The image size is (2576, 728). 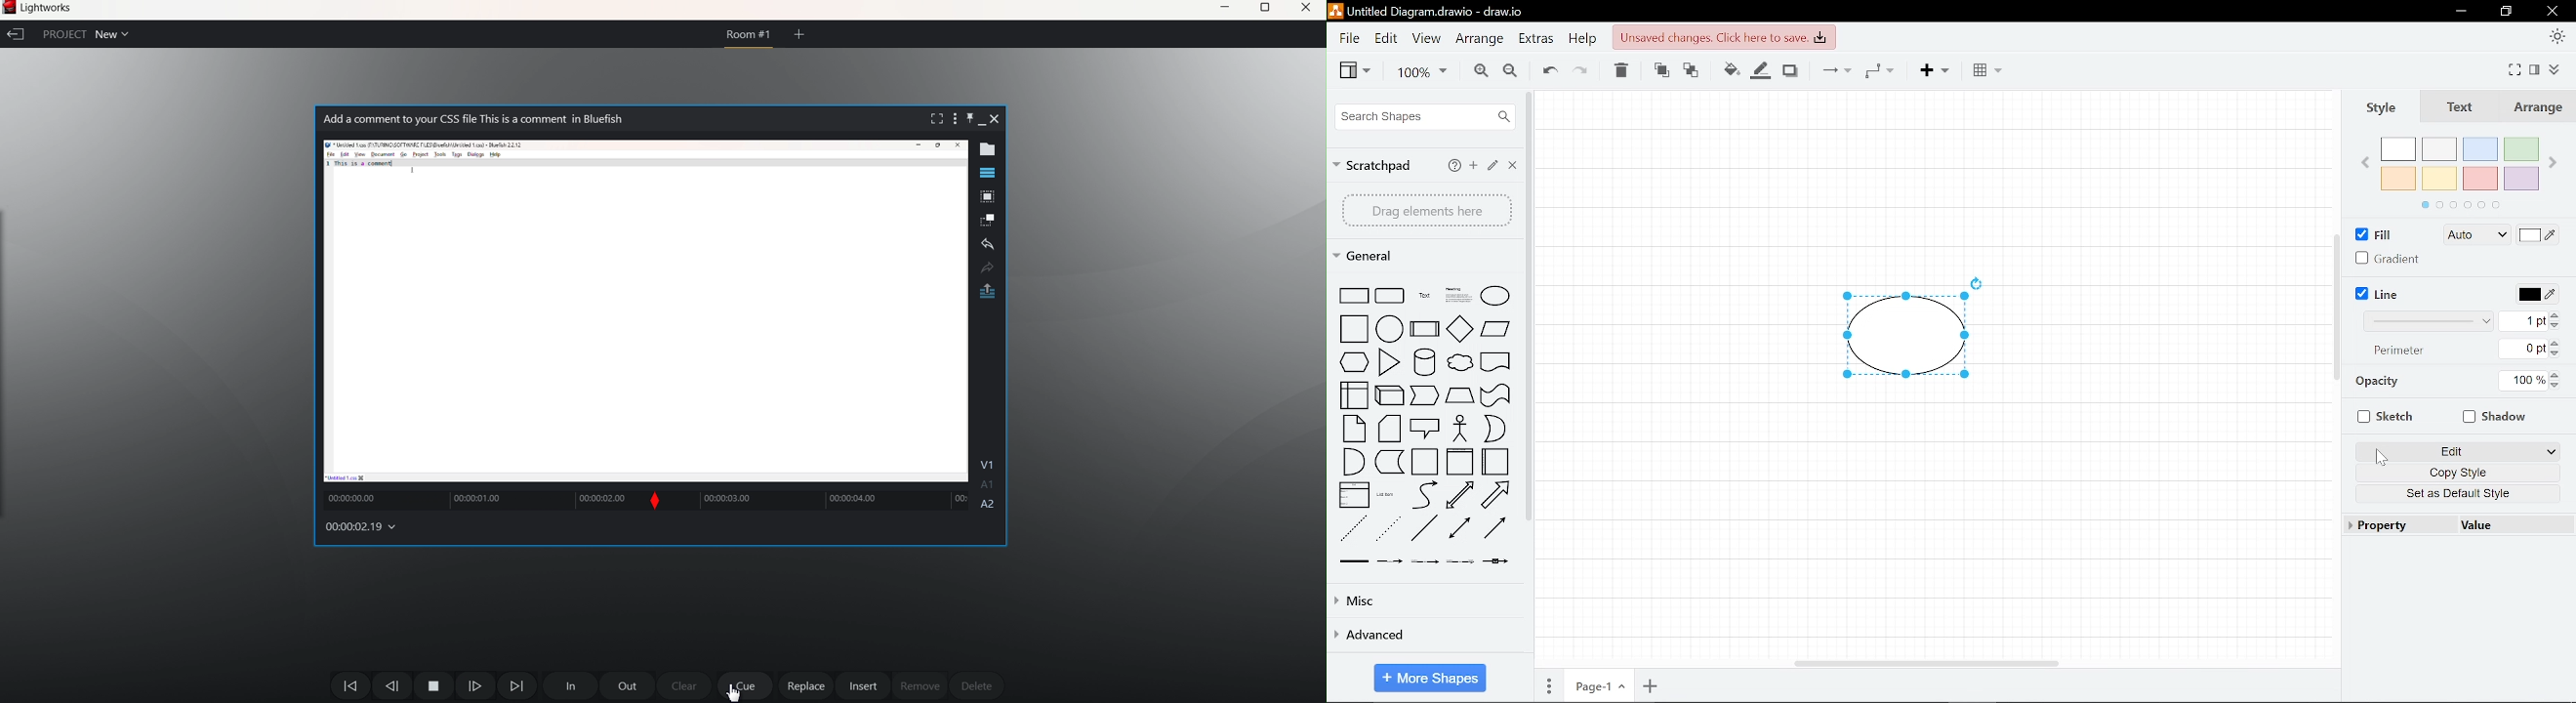 I want to click on Undo, so click(x=1547, y=71).